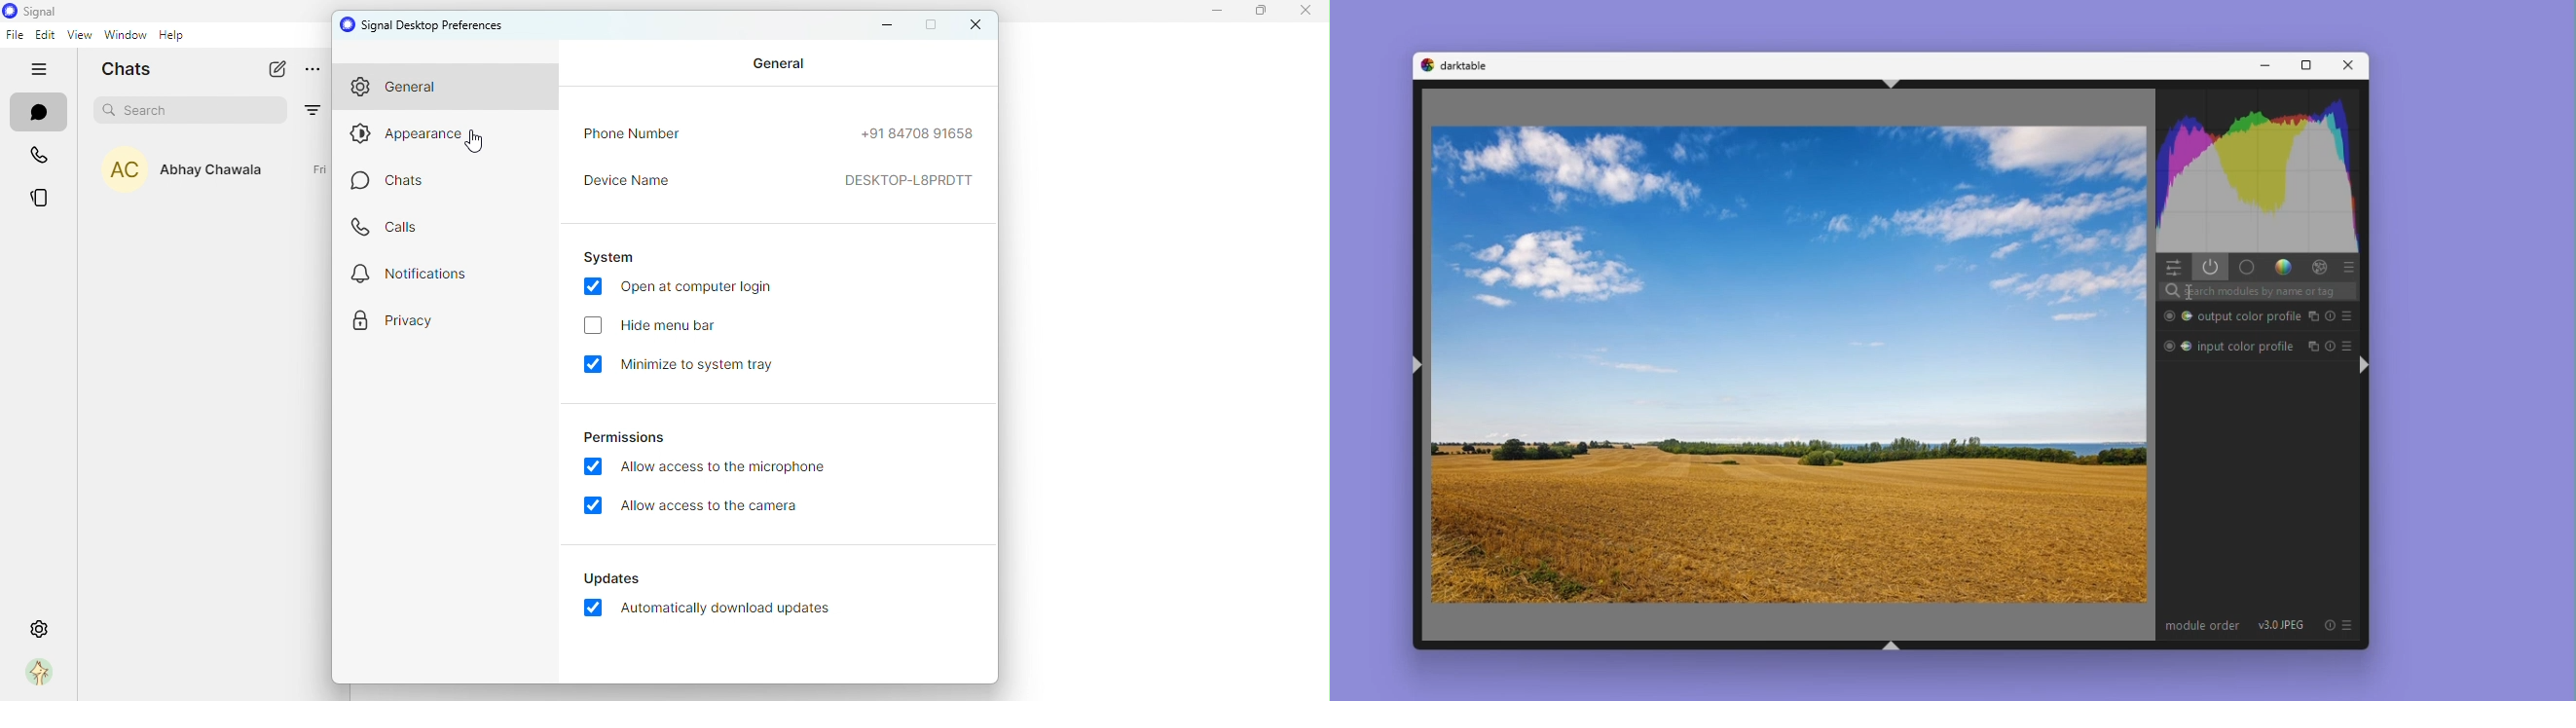  I want to click on minimize, so click(889, 25).